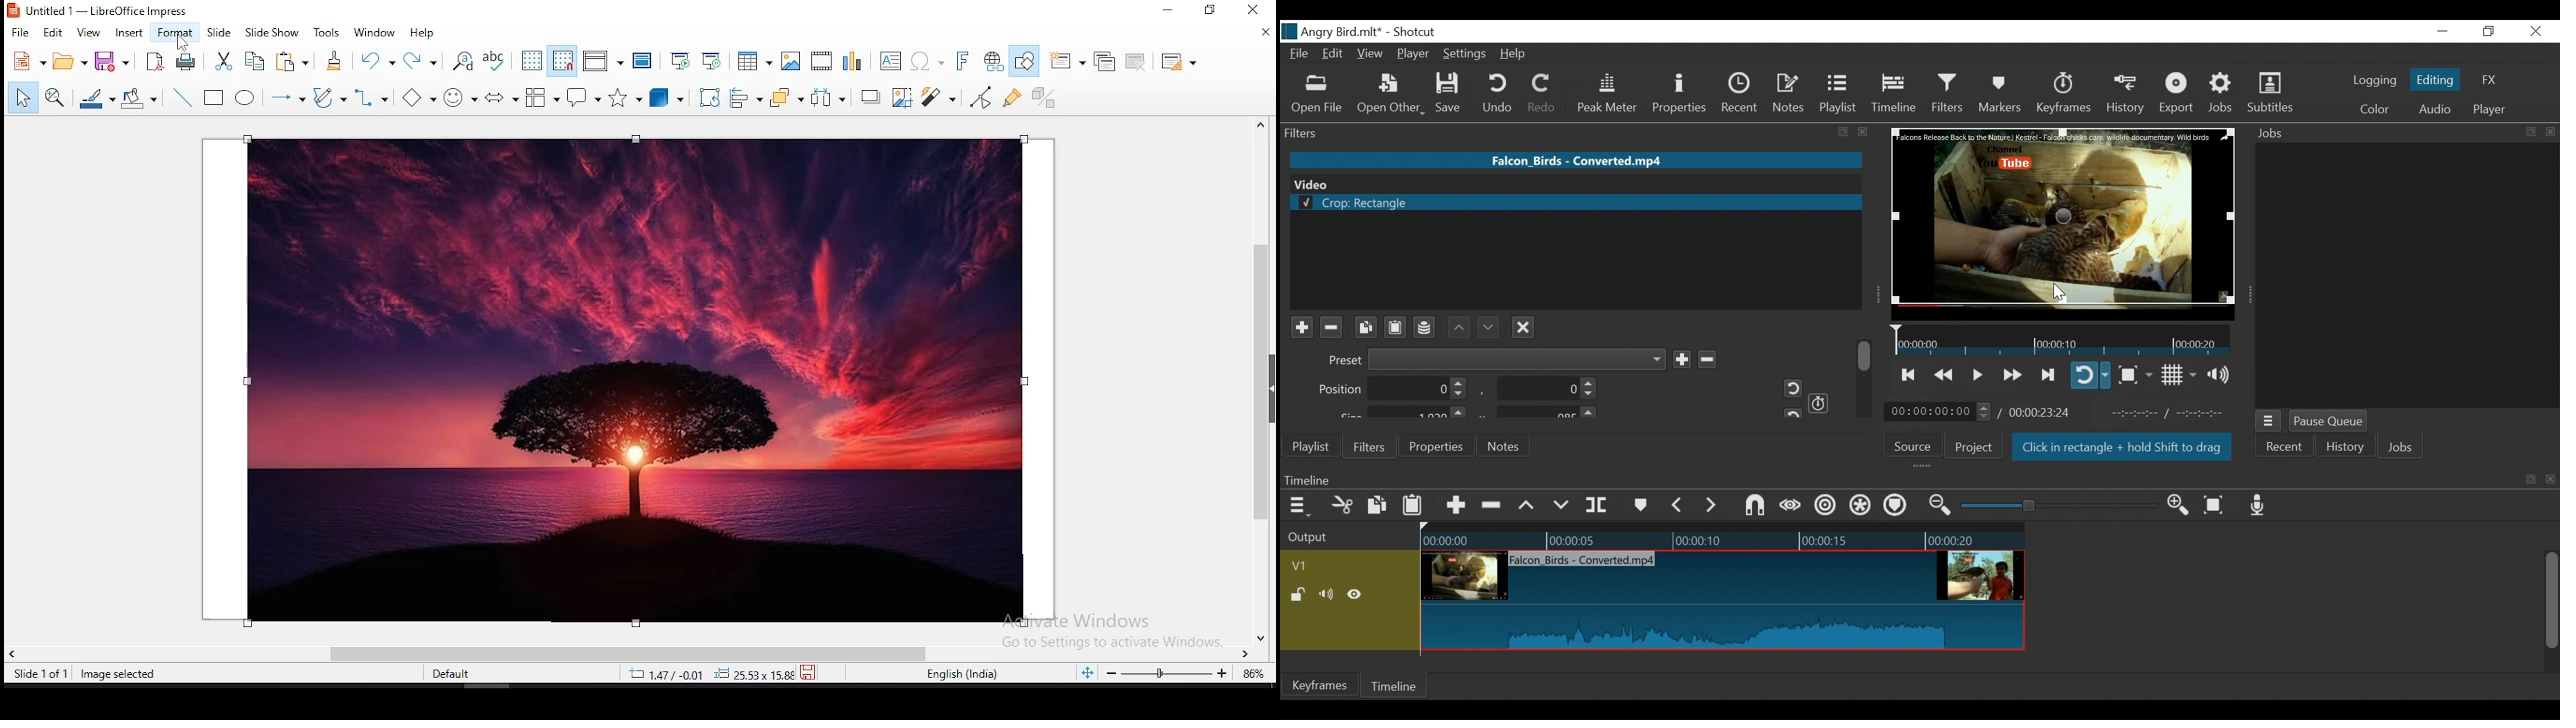 The image size is (2576, 728). What do you see at coordinates (1499, 93) in the screenshot?
I see `Undo` at bounding box center [1499, 93].